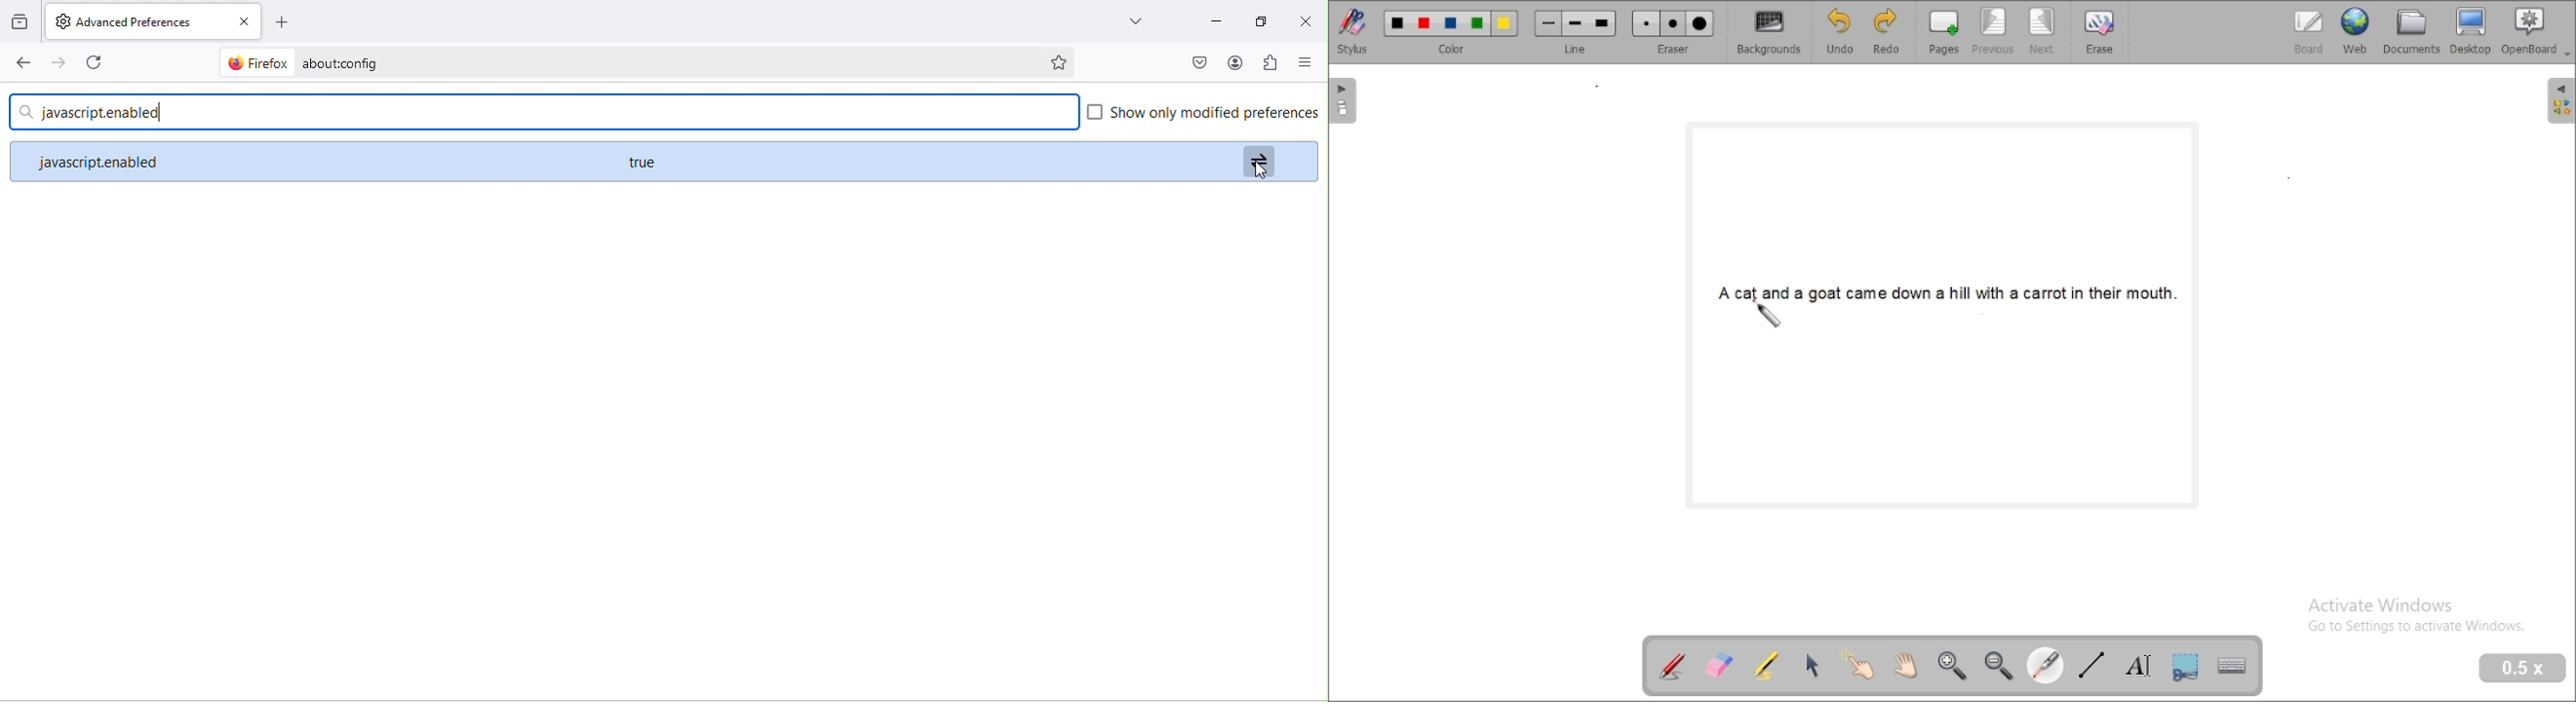  I want to click on desktop, so click(2471, 31).